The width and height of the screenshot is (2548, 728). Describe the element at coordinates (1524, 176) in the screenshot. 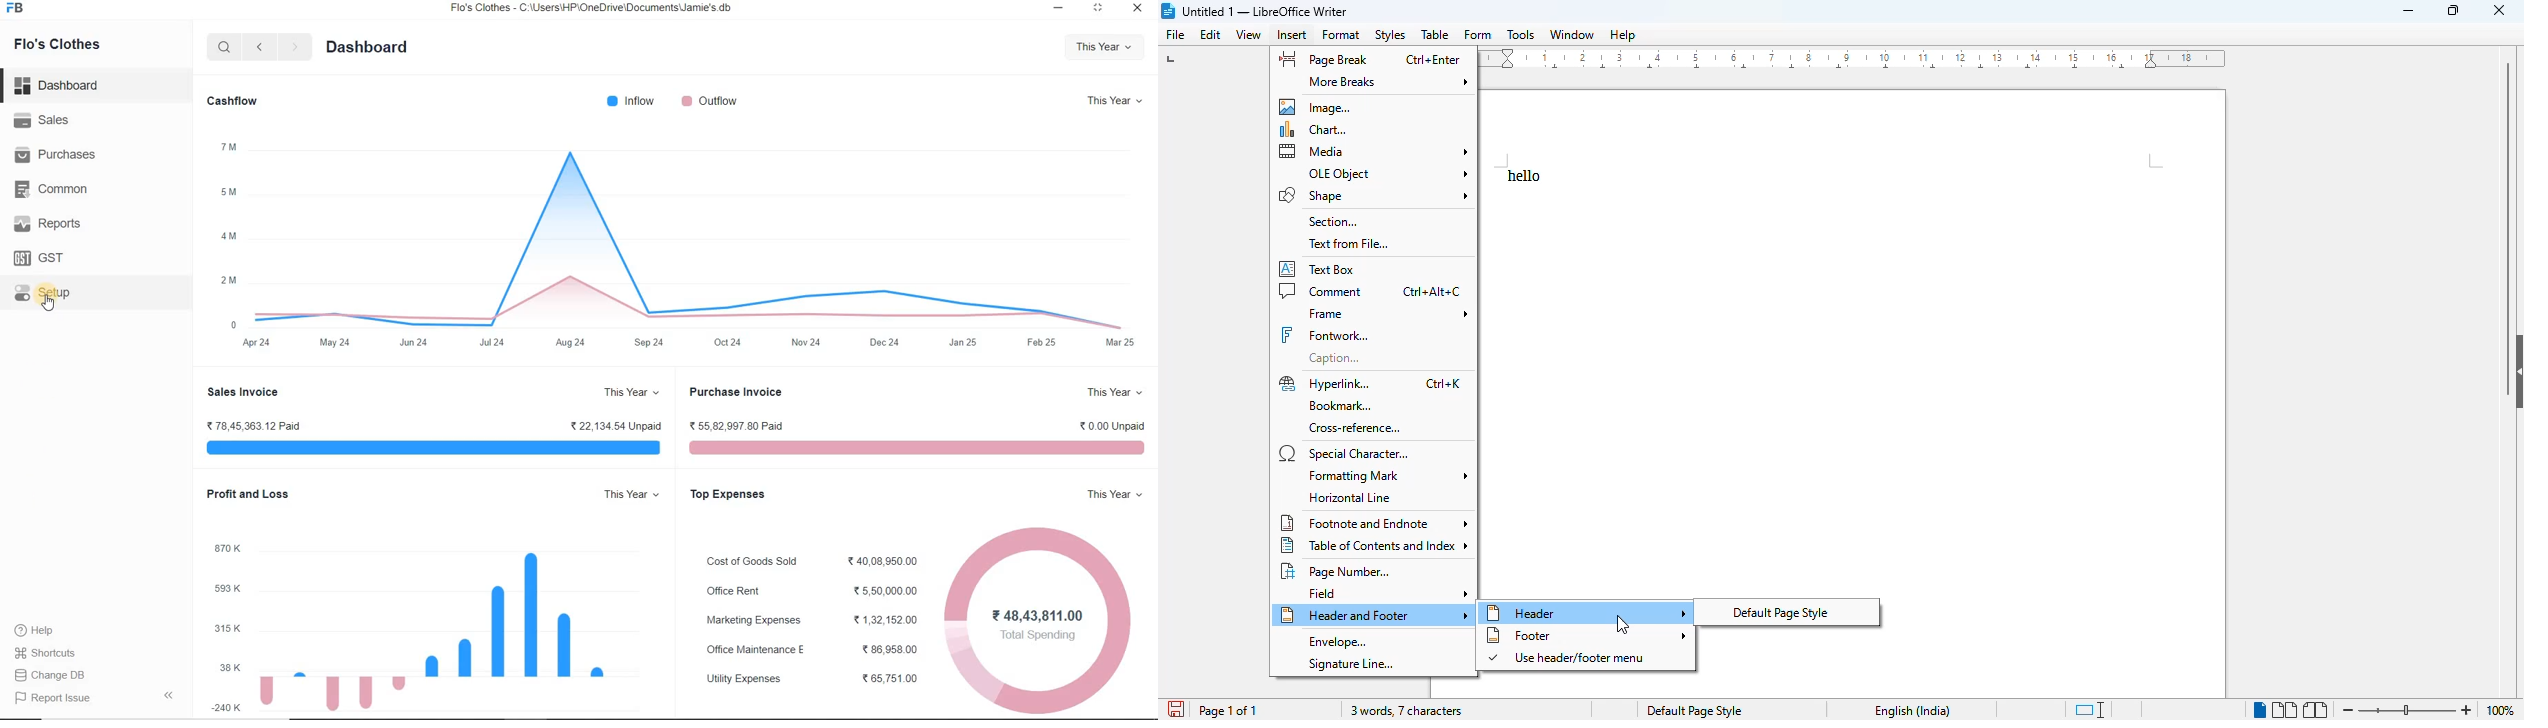

I see `text` at that location.